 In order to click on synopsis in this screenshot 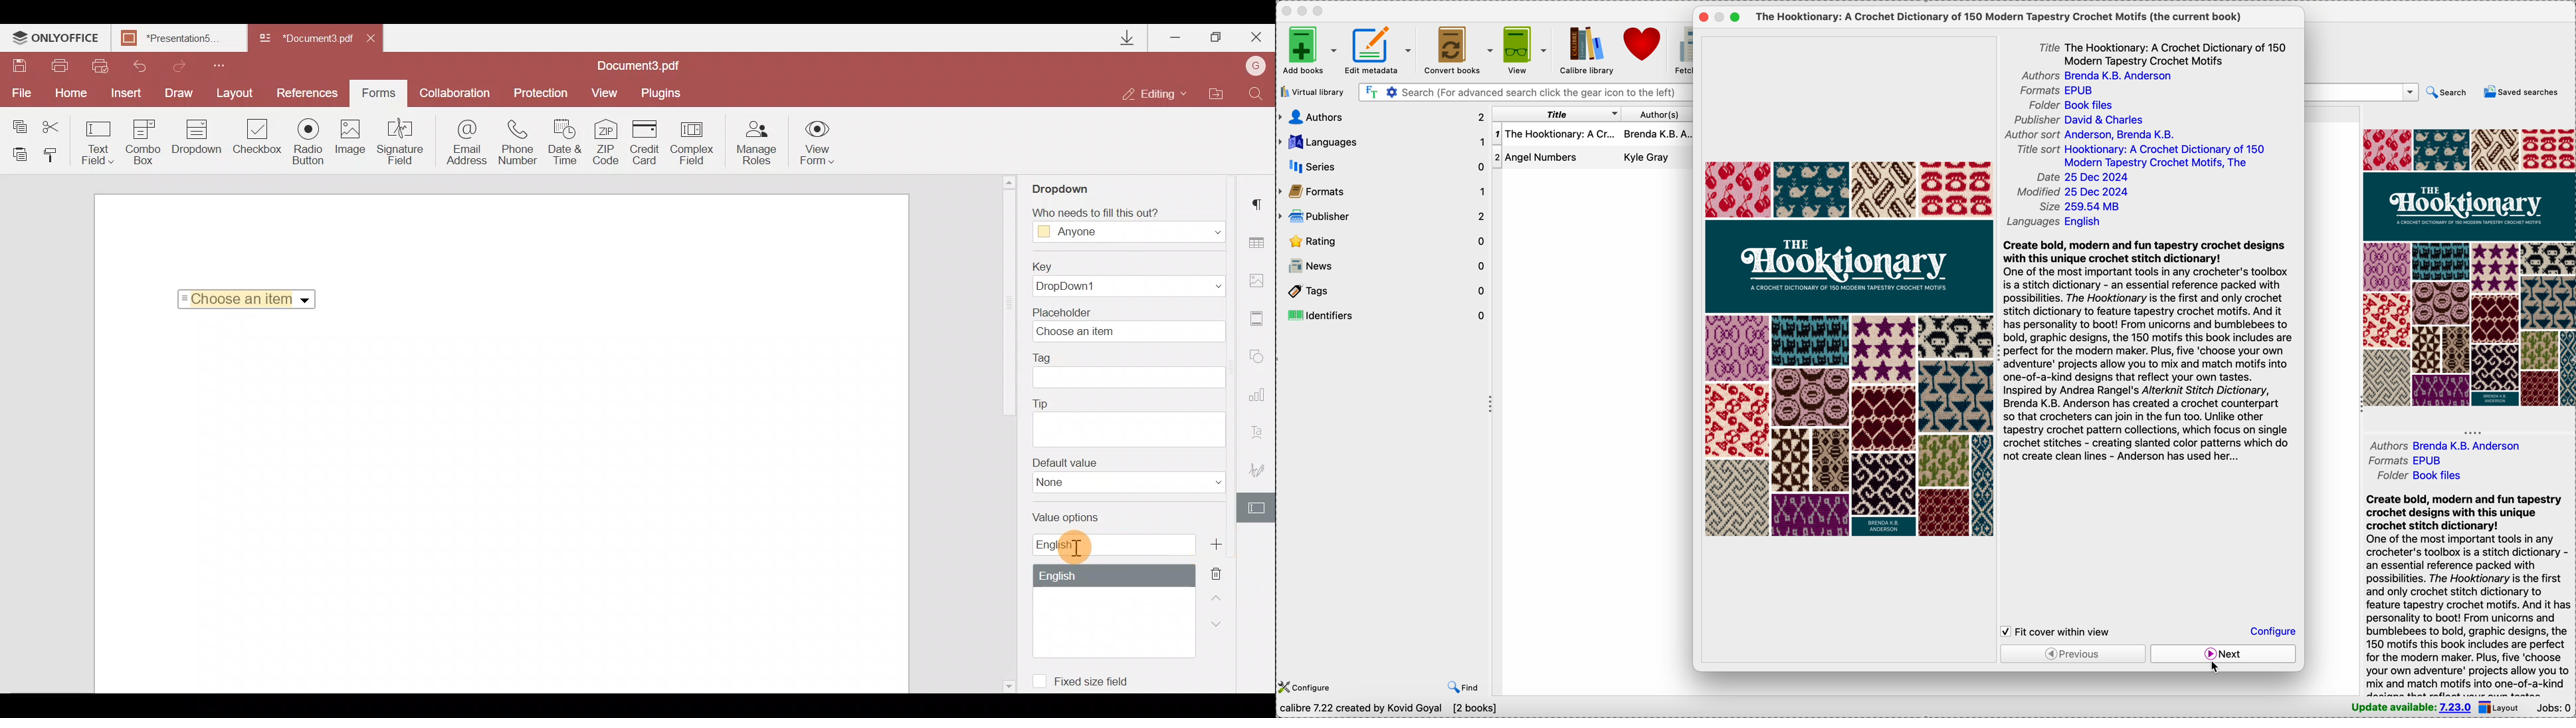, I will do `click(2468, 594)`.